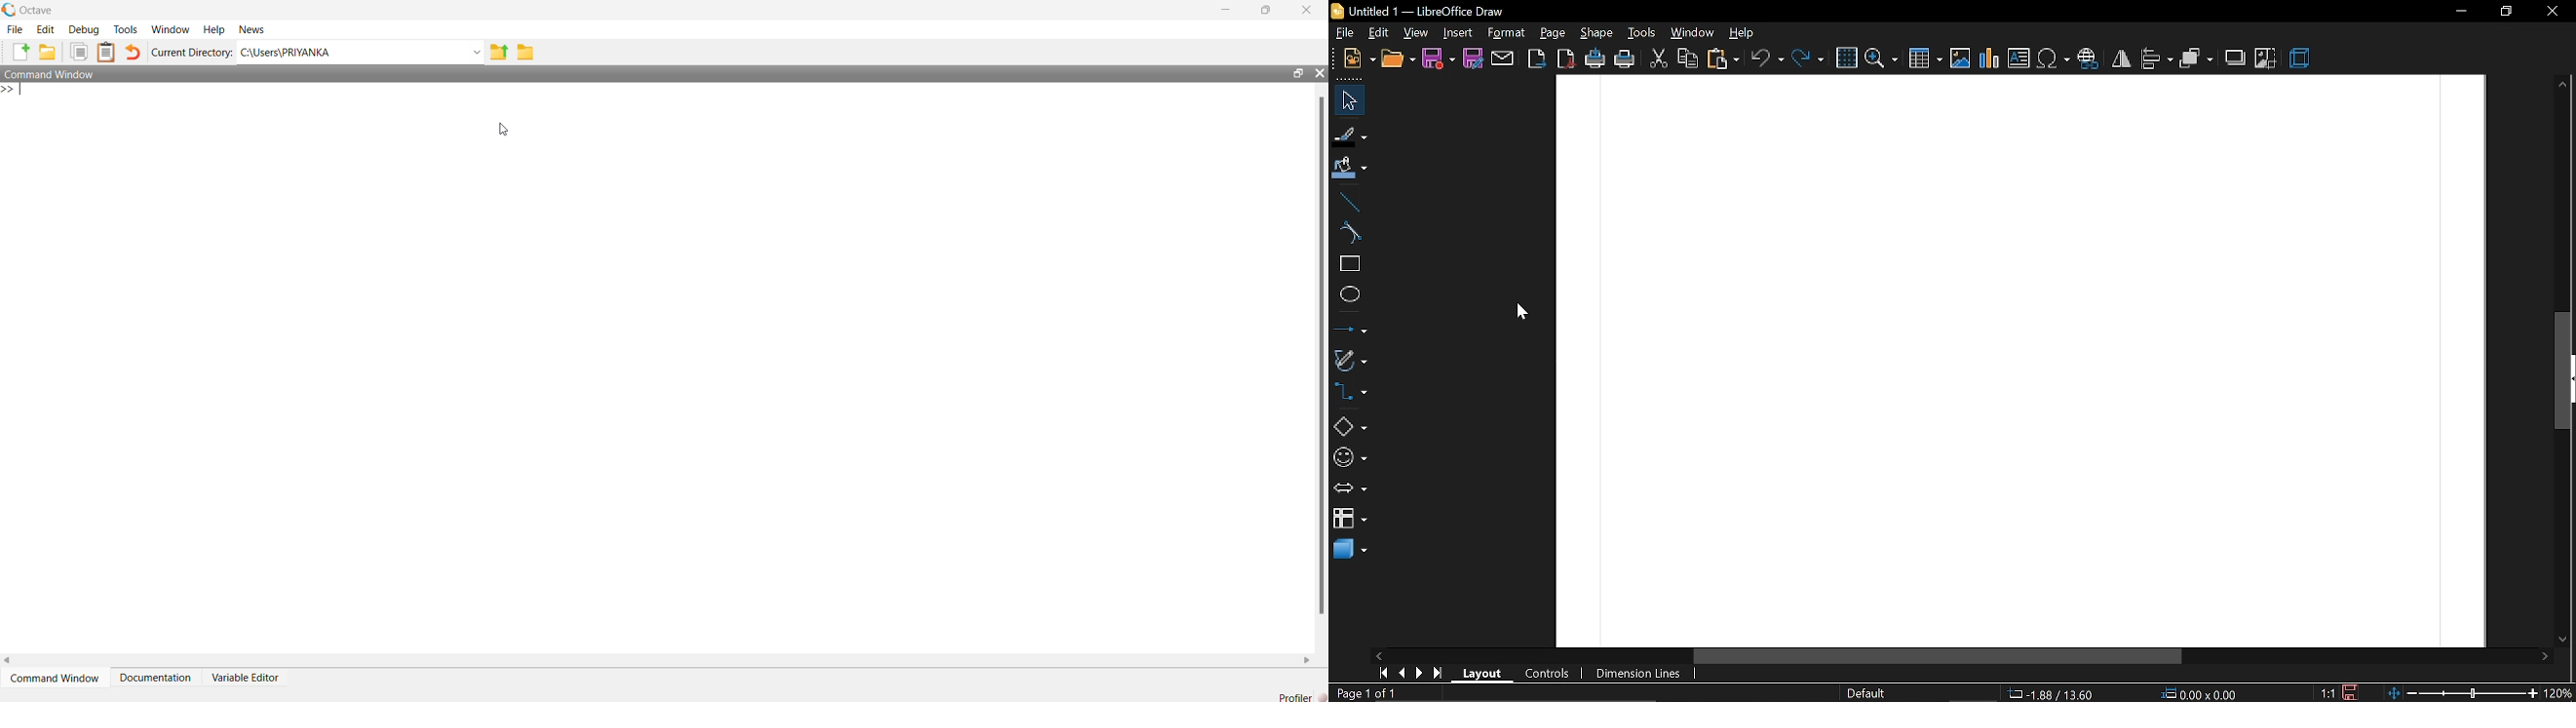 Image resolution: width=2576 pixels, height=728 pixels. I want to click on curves and polygons, so click(1350, 361).